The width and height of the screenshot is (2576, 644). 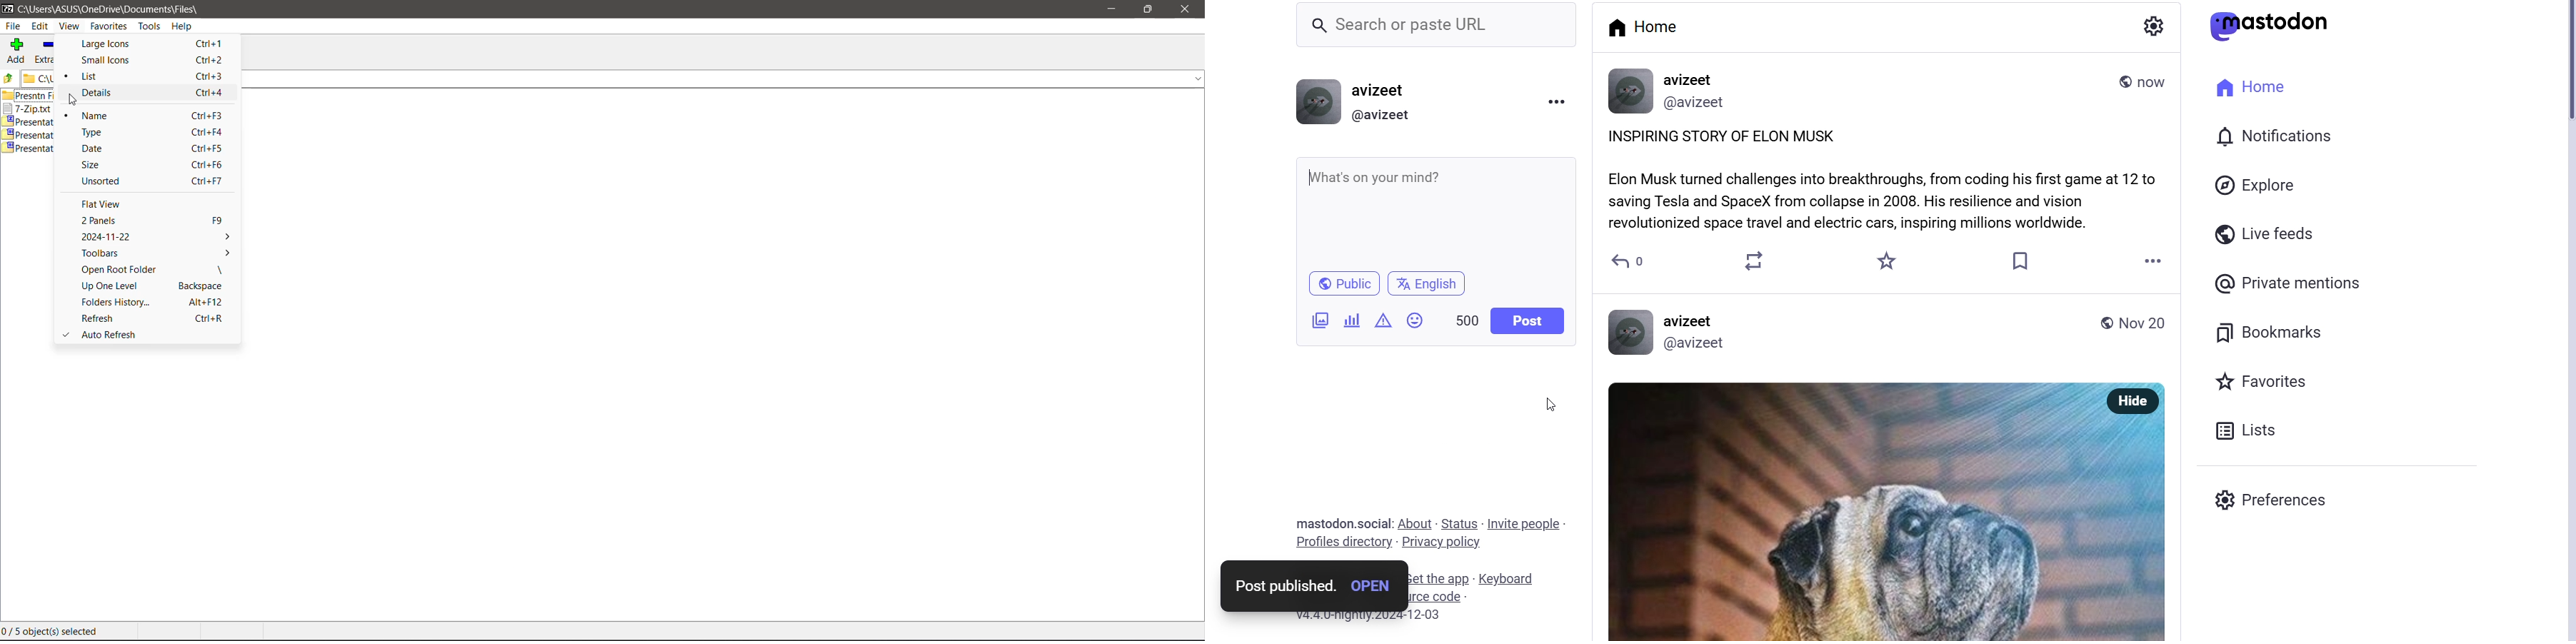 What do you see at coordinates (33, 97) in the screenshot?
I see `presntn files` at bounding box center [33, 97].